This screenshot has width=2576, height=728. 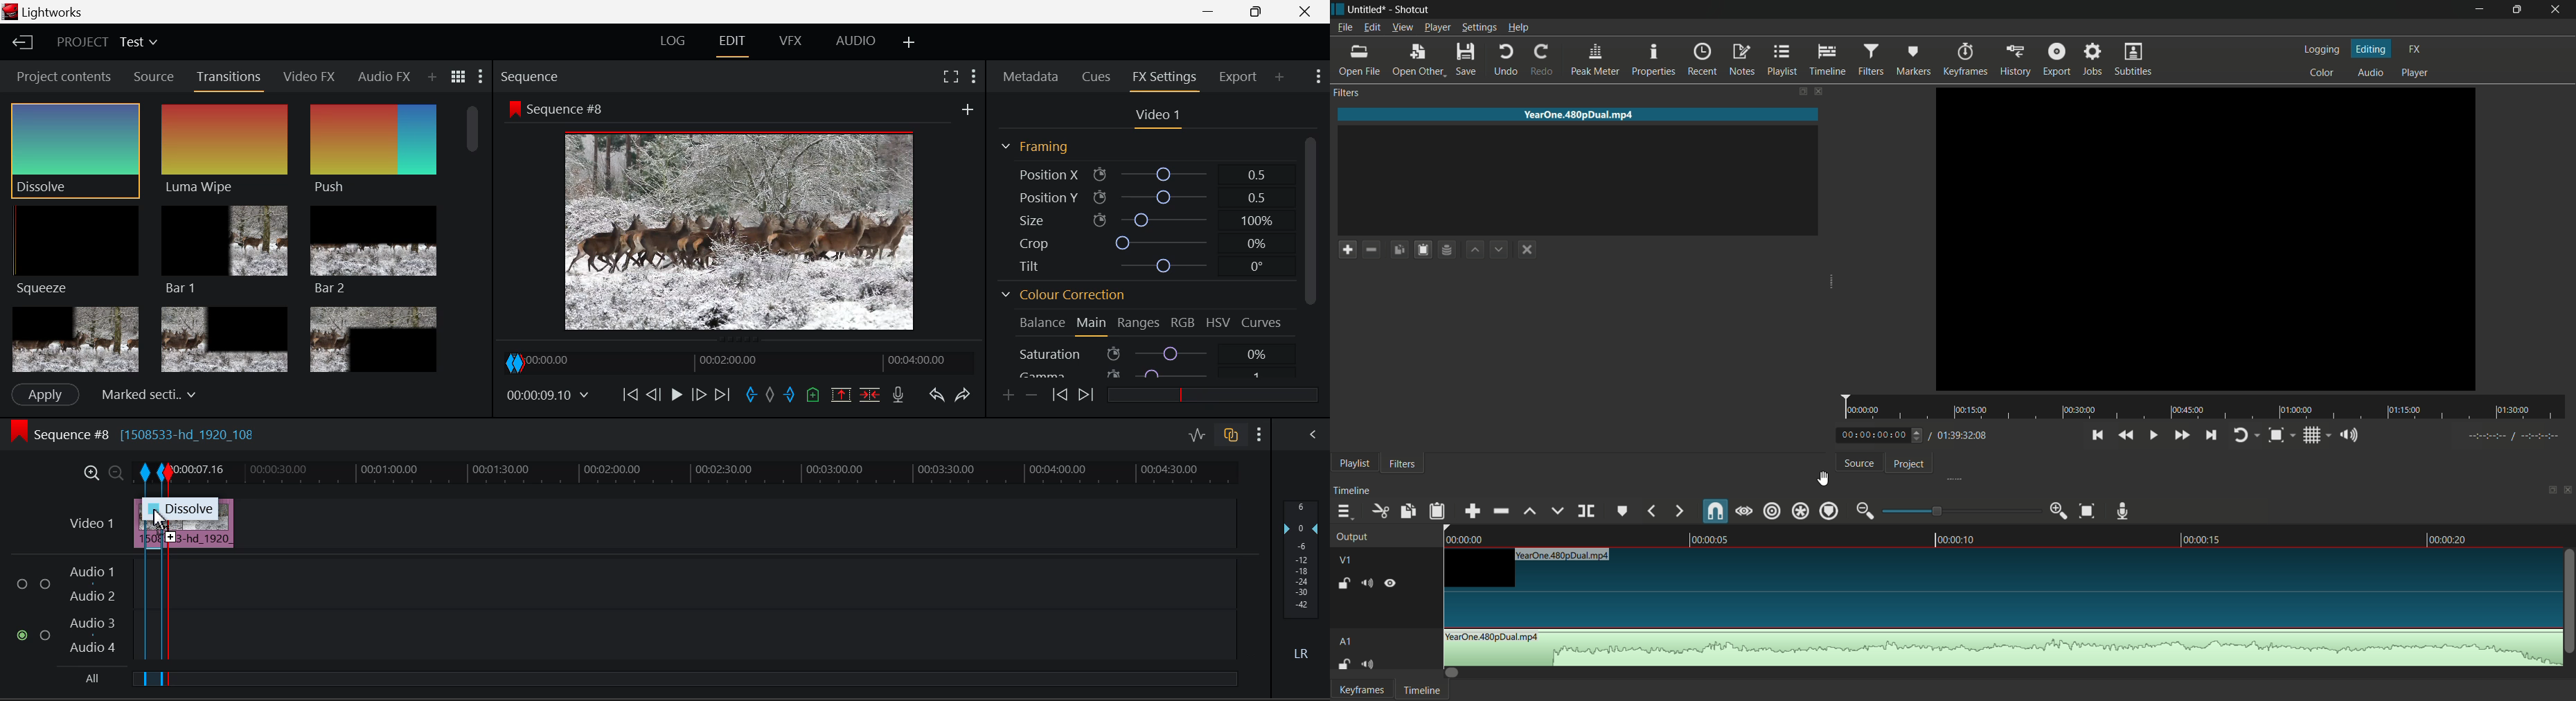 I want to click on mute, so click(x=1368, y=584).